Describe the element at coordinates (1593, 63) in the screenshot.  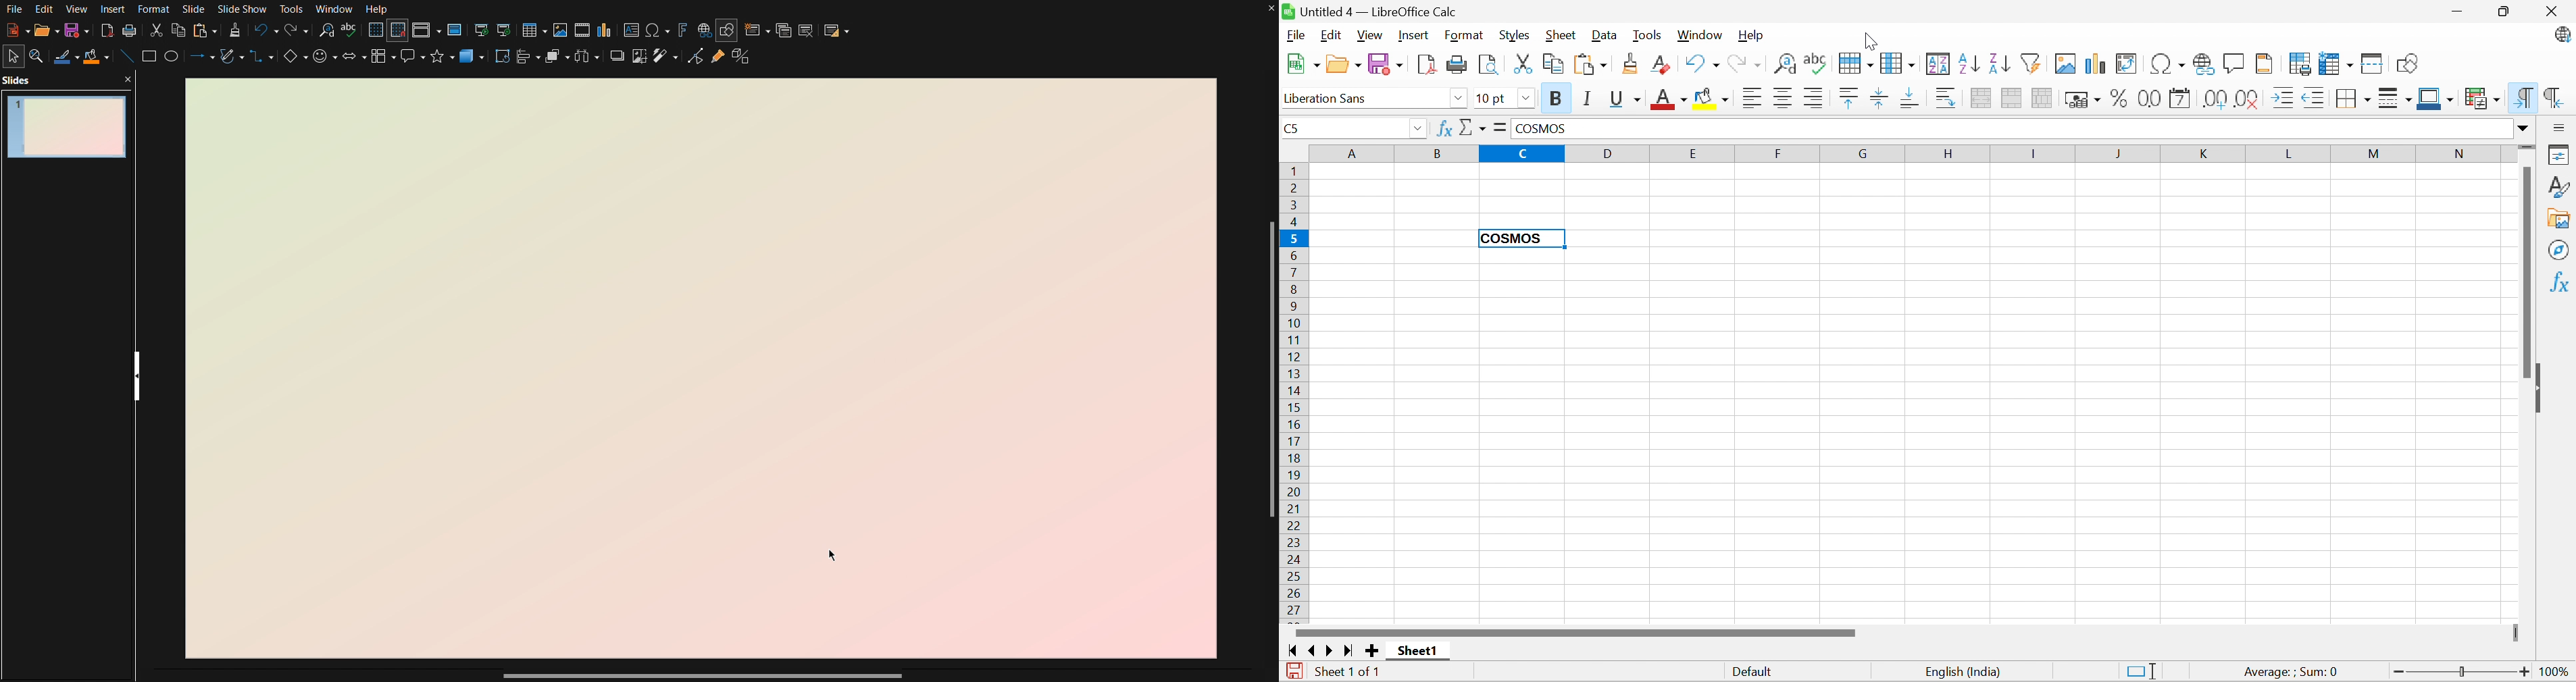
I see `Paste` at that location.